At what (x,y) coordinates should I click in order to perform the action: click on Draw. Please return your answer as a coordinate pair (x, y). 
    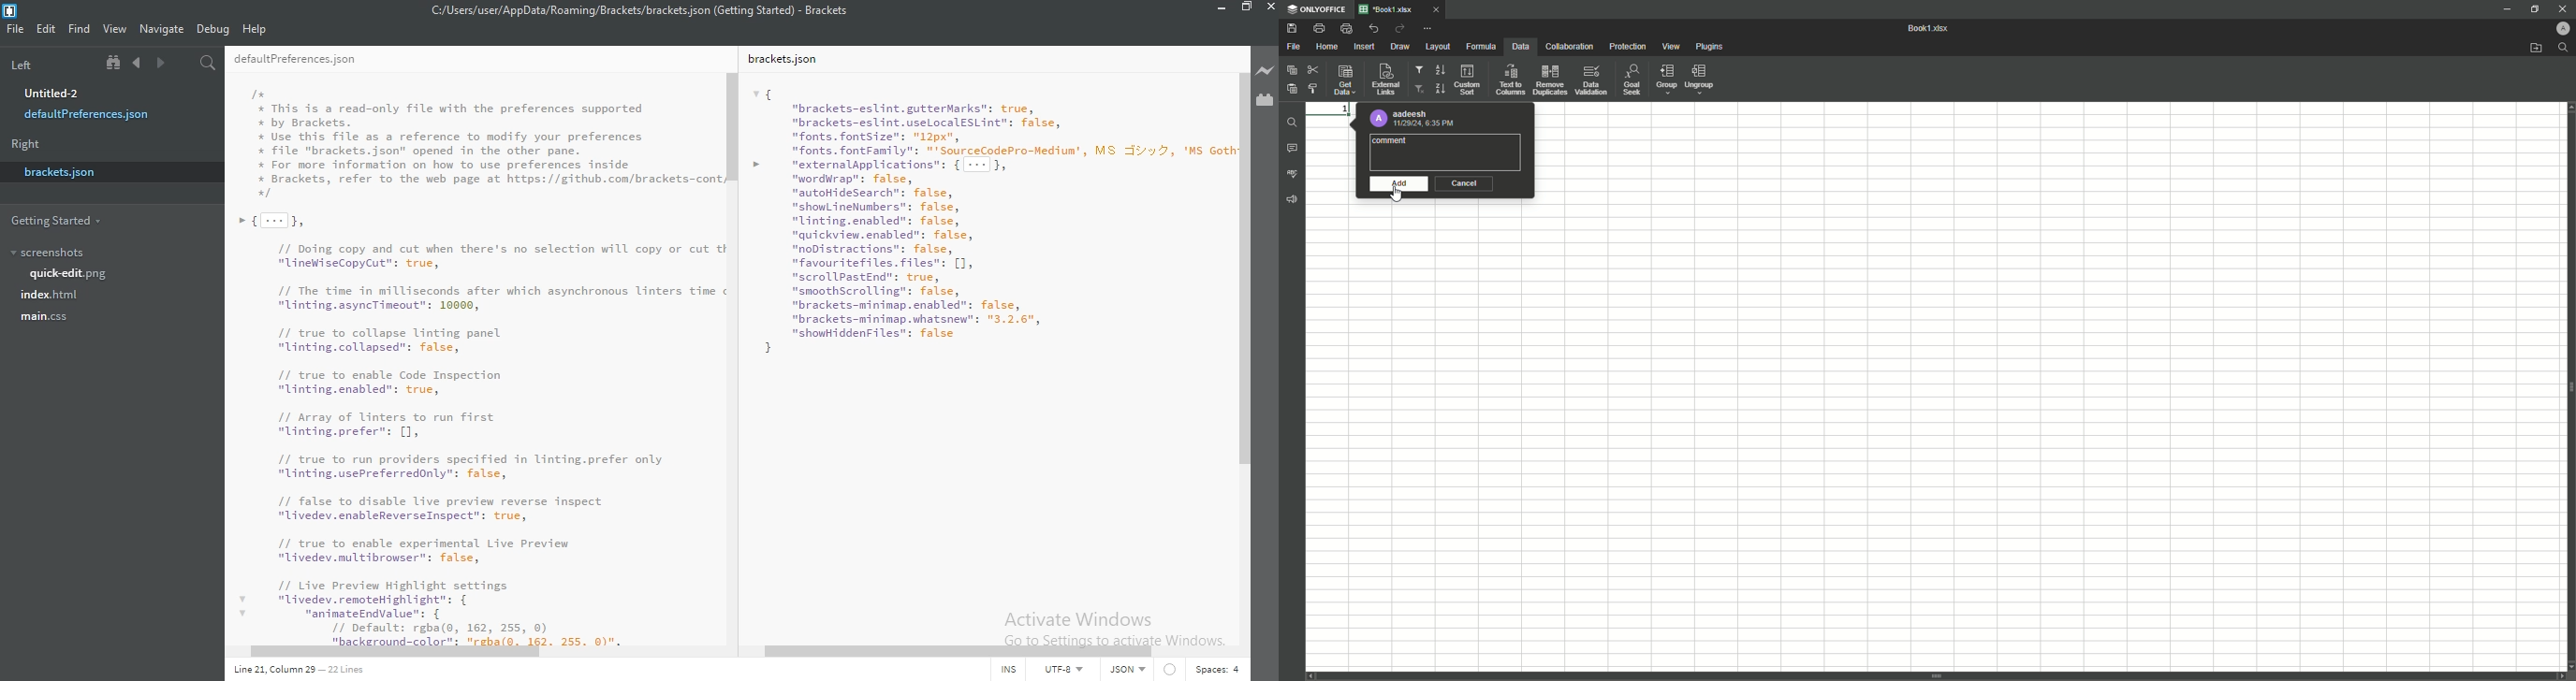
    Looking at the image, I should click on (1401, 47).